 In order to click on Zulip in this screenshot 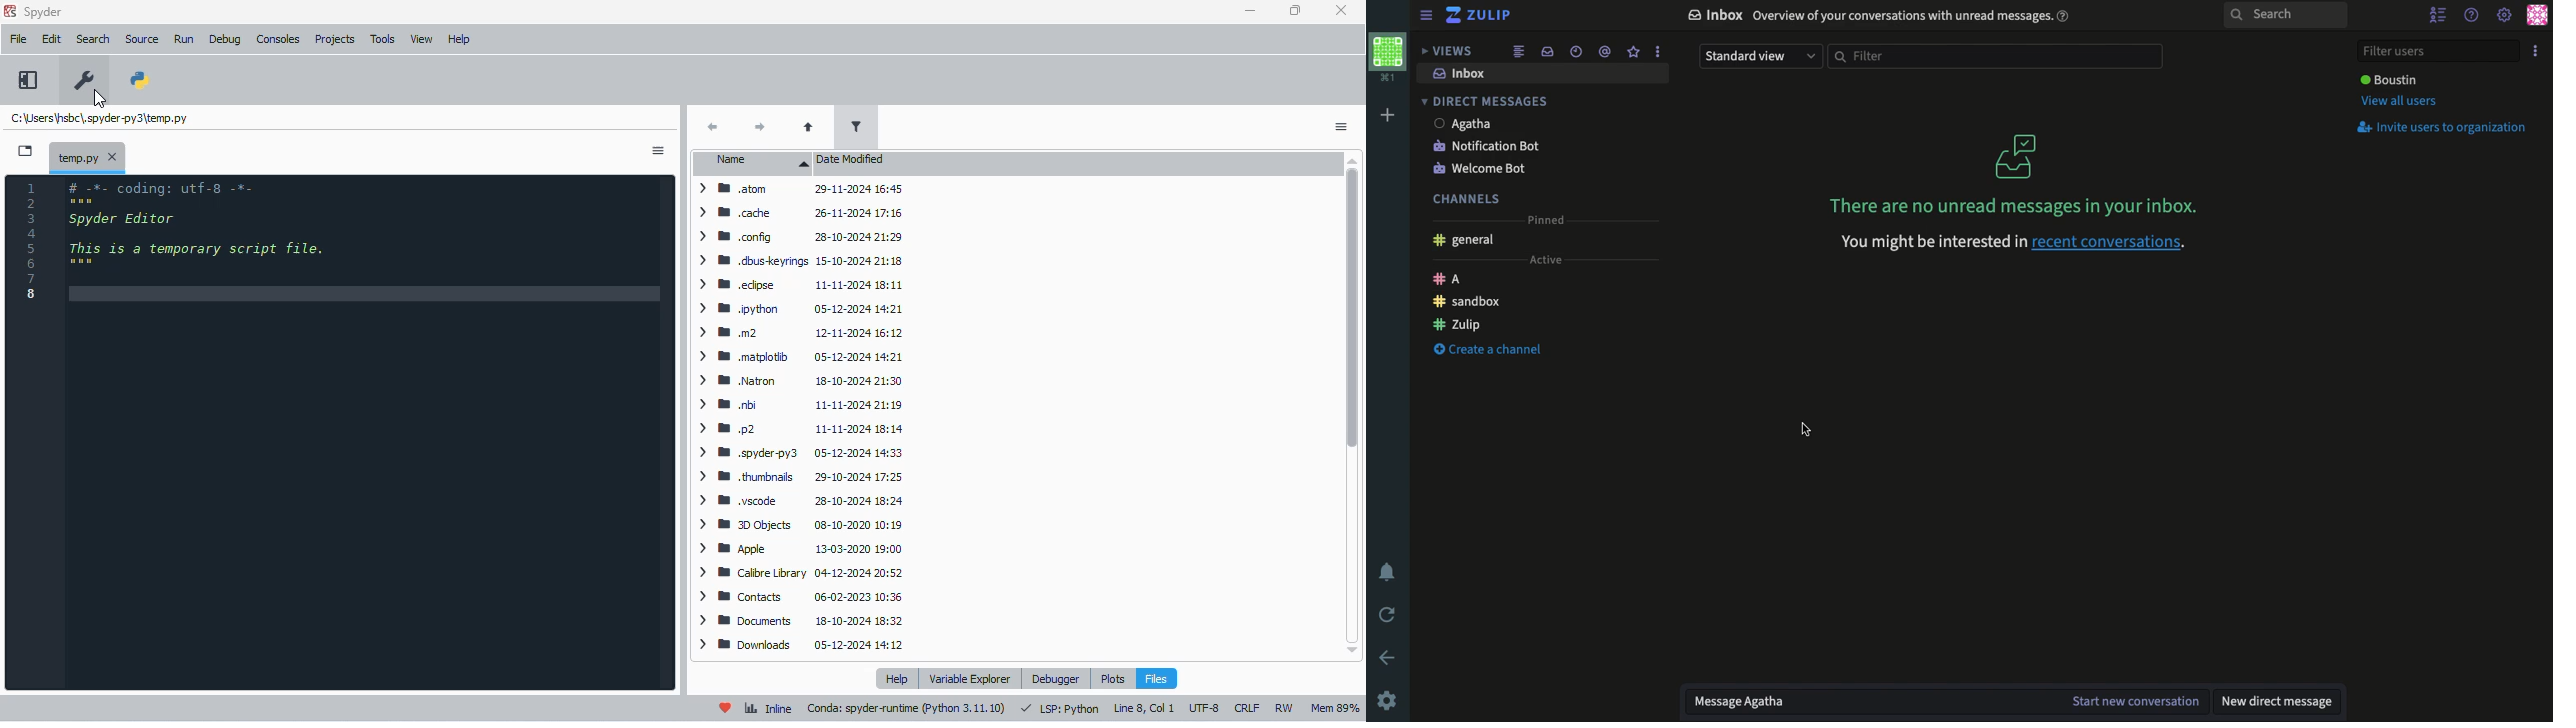, I will do `click(1479, 15)`.